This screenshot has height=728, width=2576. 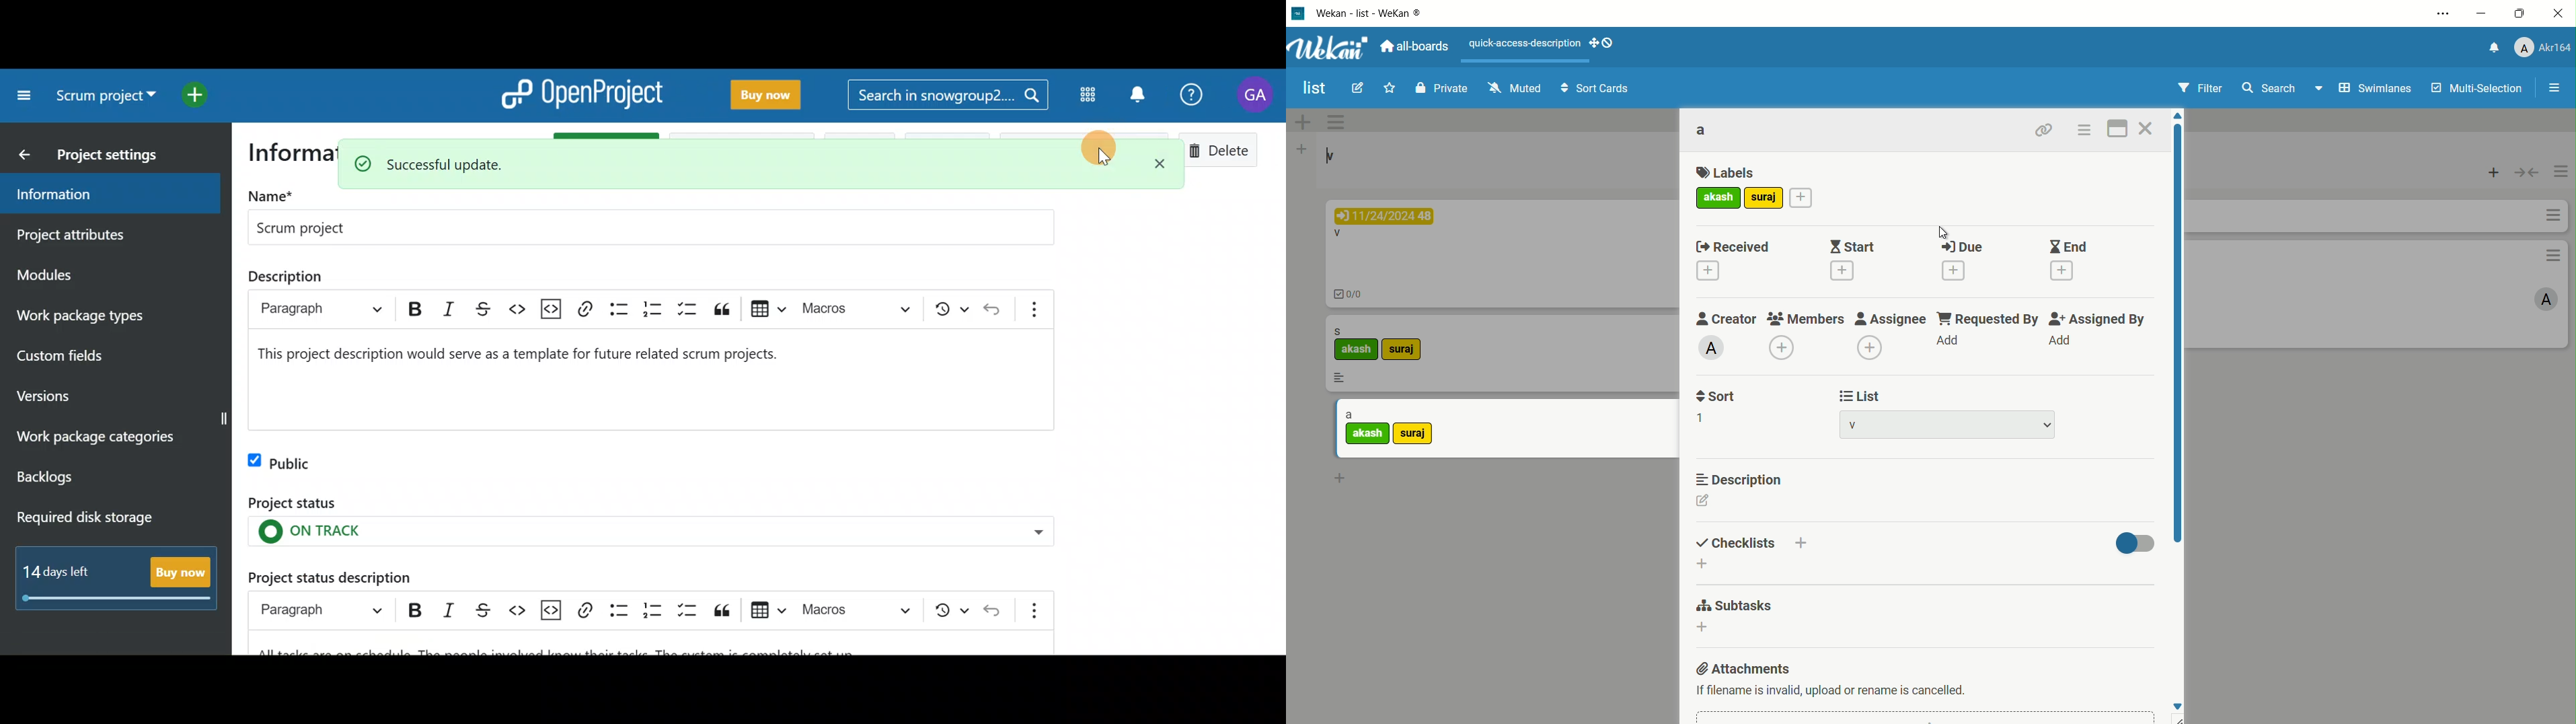 What do you see at coordinates (1312, 88) in the screenshot?
I see `board name` at bounding box center [1312, 88].